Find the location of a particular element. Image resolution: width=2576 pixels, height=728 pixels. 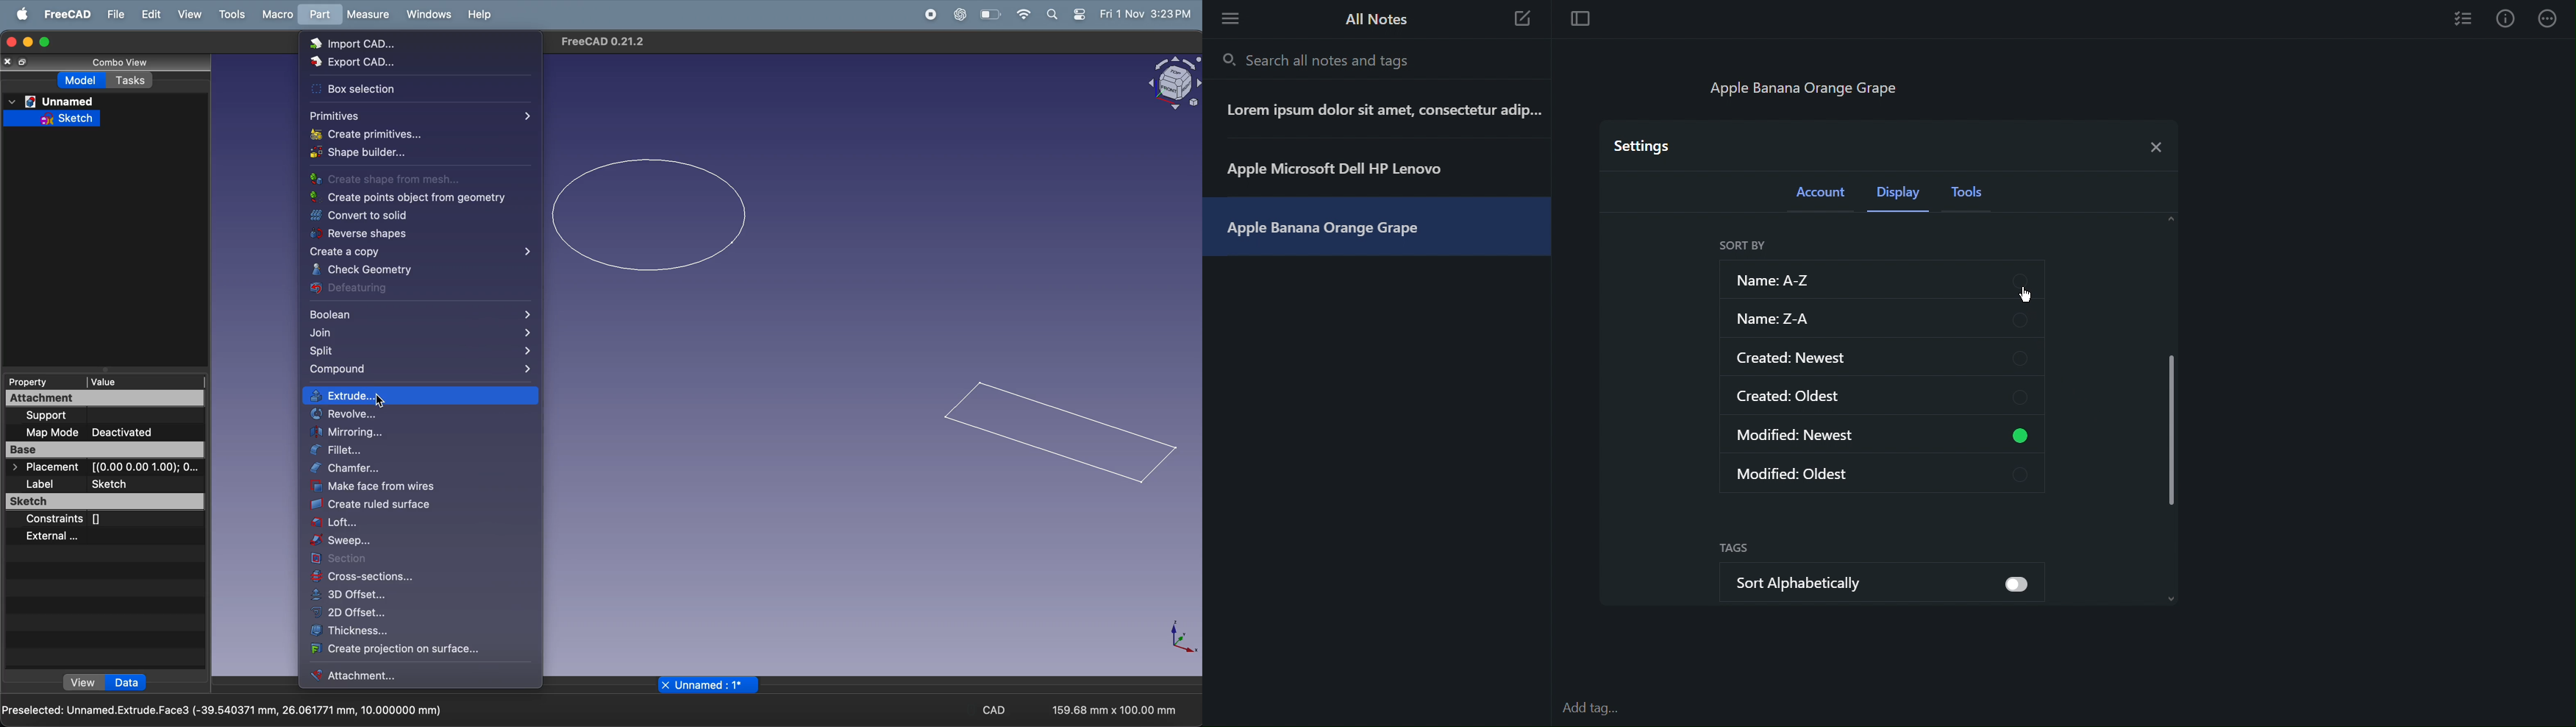

Create a copy is located at coordinates (422, 251).